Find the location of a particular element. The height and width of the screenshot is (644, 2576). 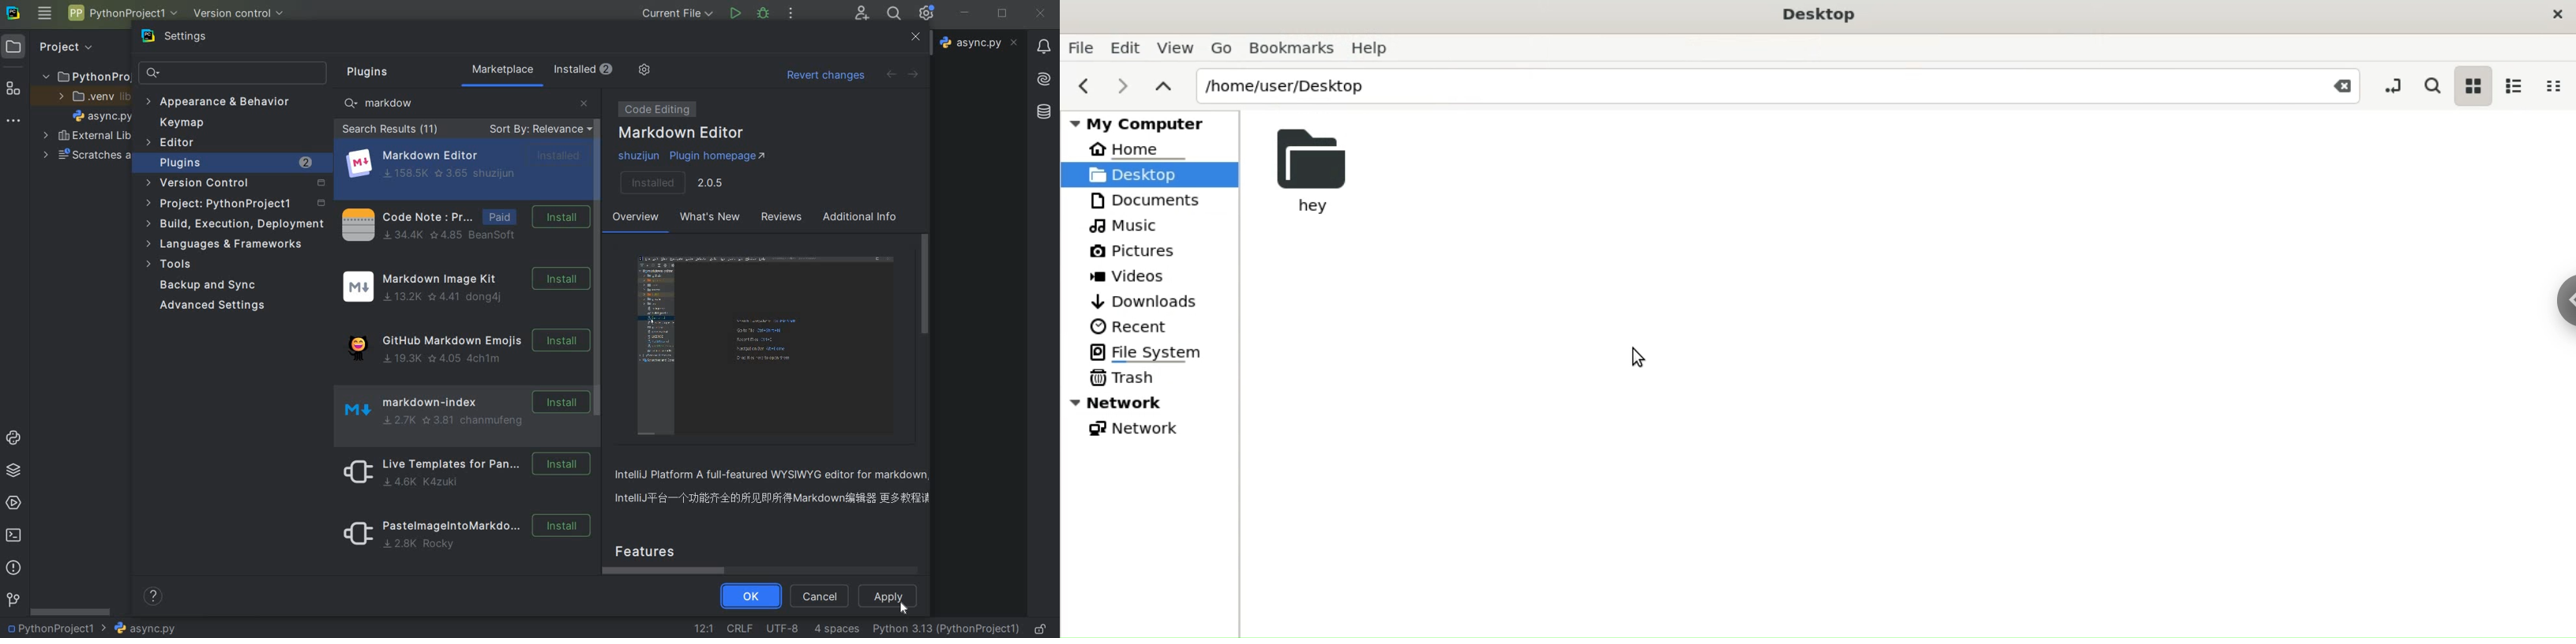

services is located at coordinates (13, 502).